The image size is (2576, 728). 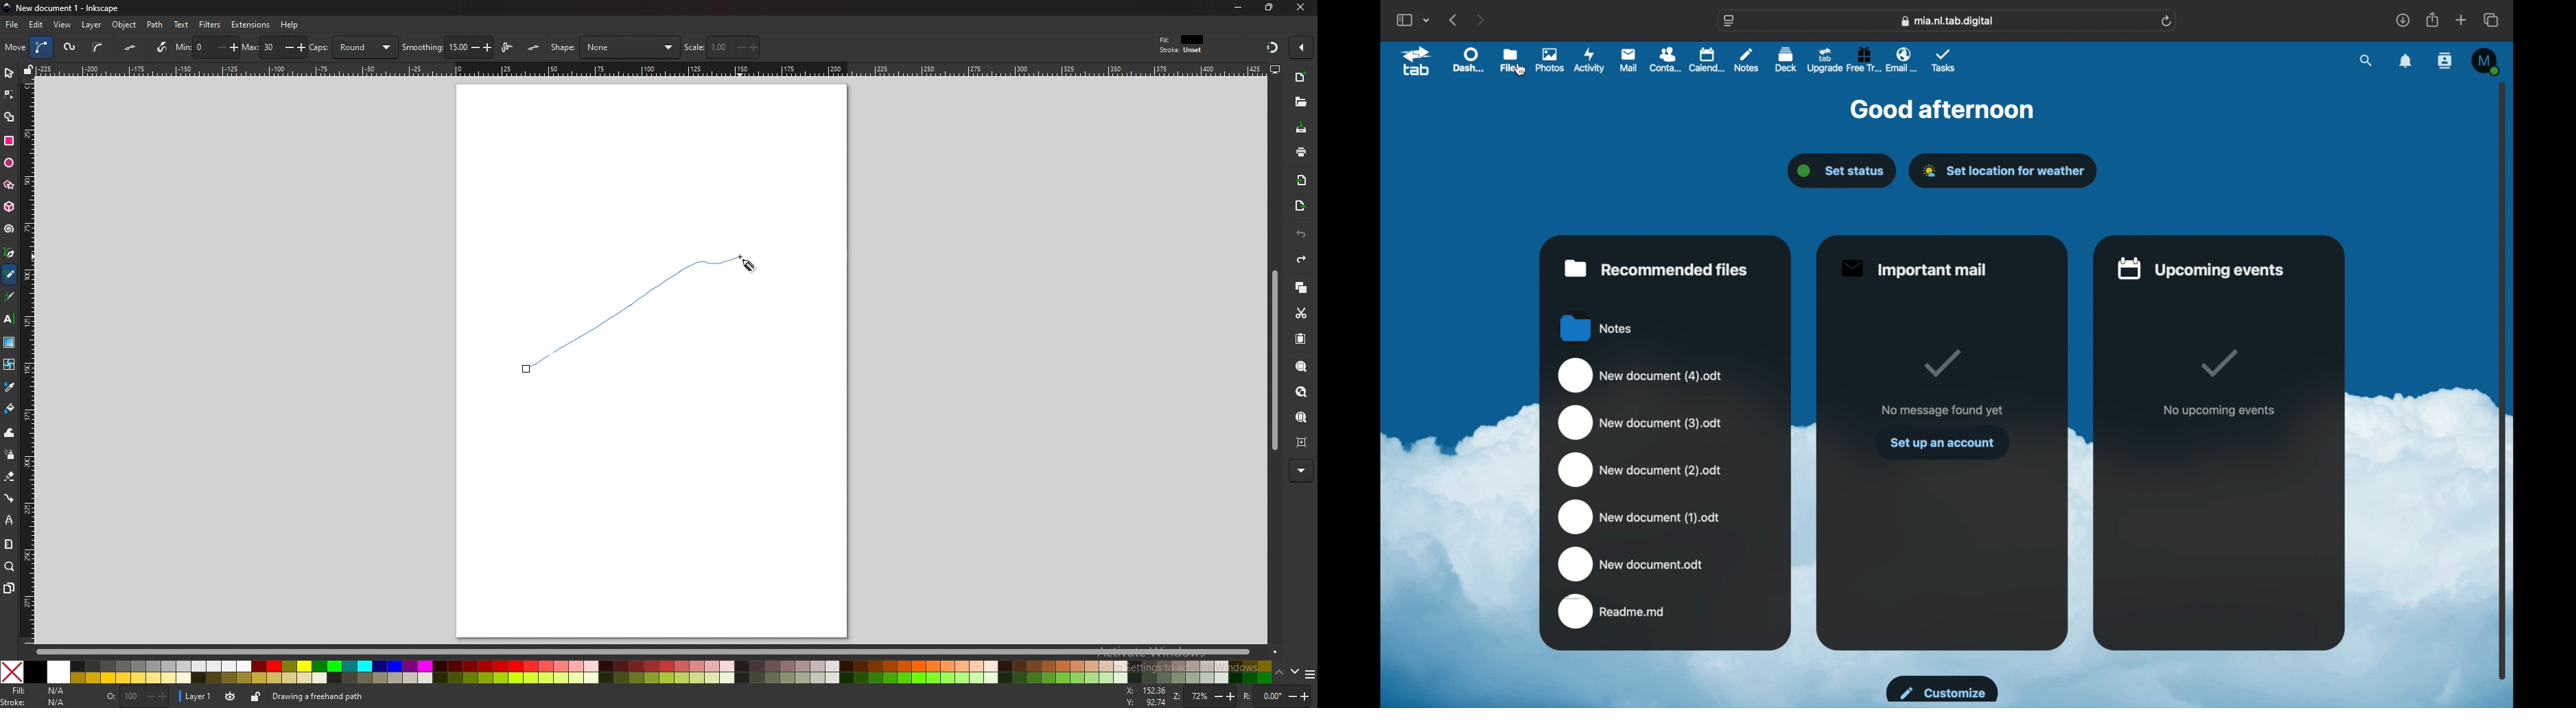 What do you see at coordinates (1302, 180) in the screenshot?
I see `import` at bounding box center [1302, 180].